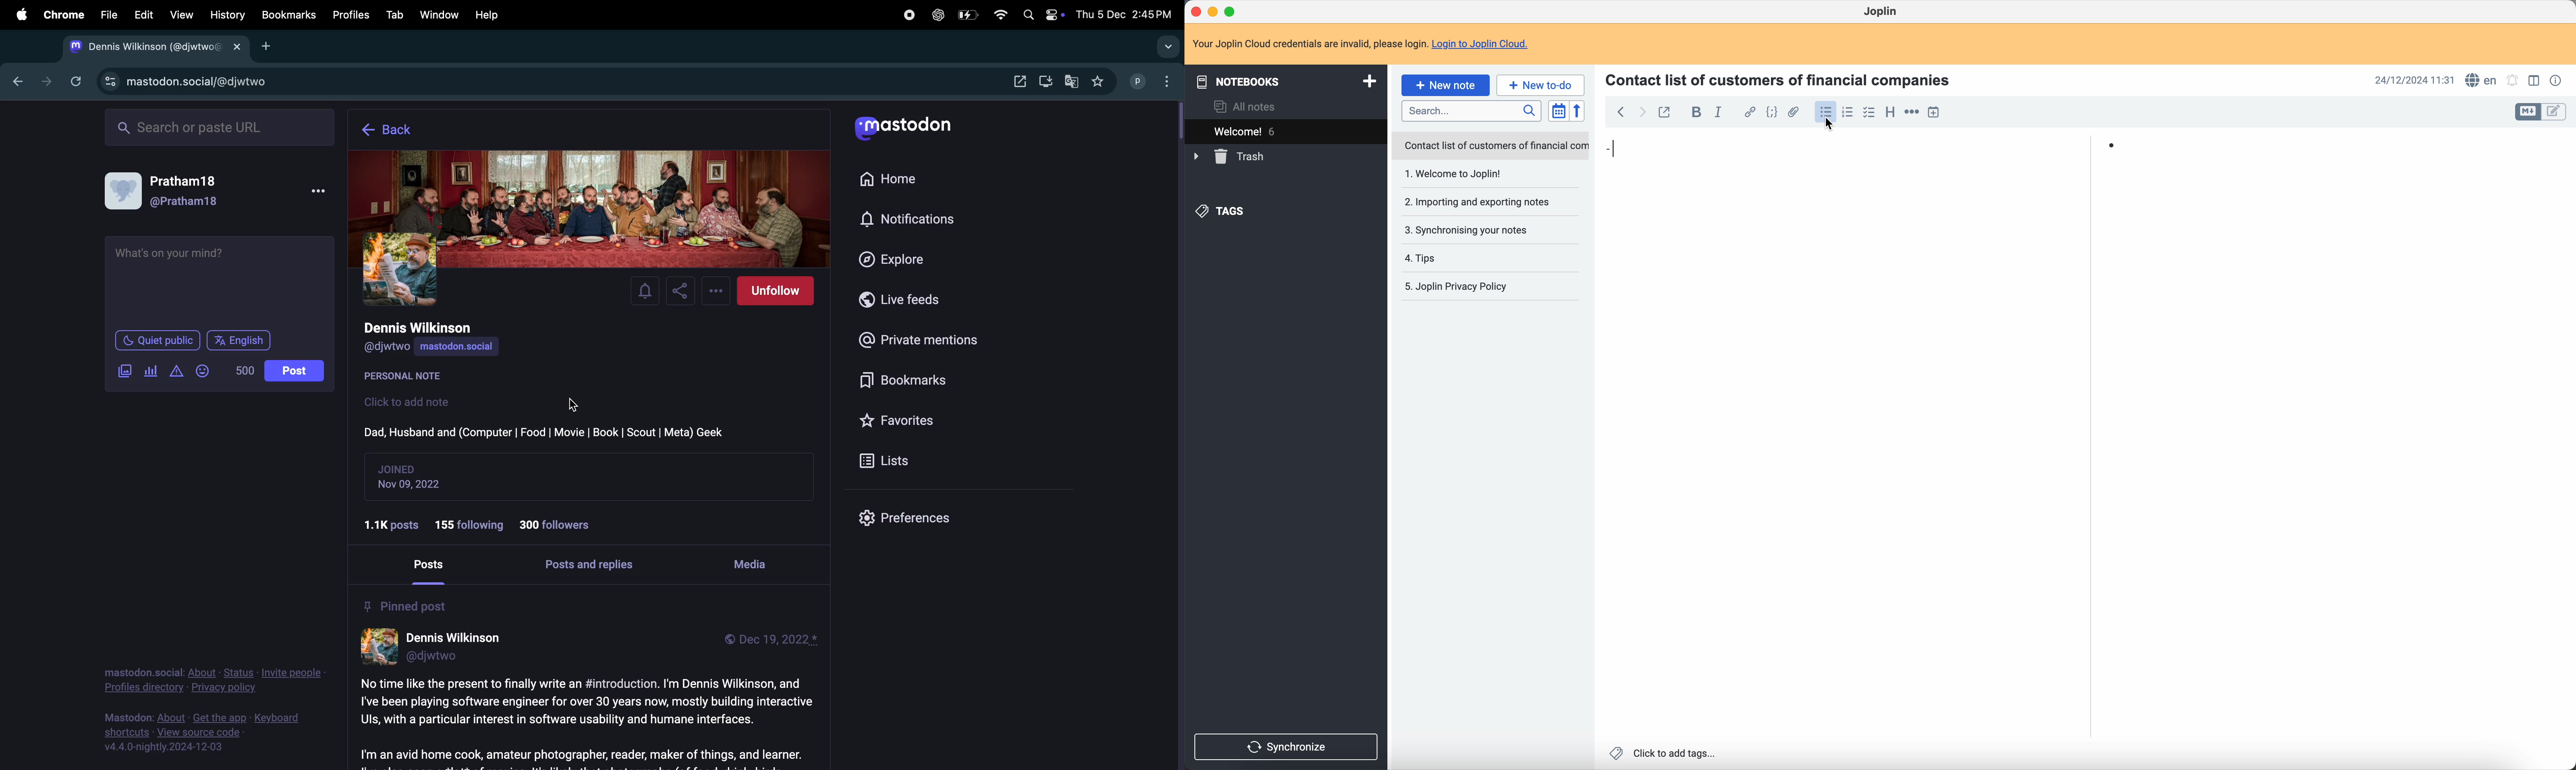 The image size is (2576, 784). I want to click on alerts, so click(648, 291).